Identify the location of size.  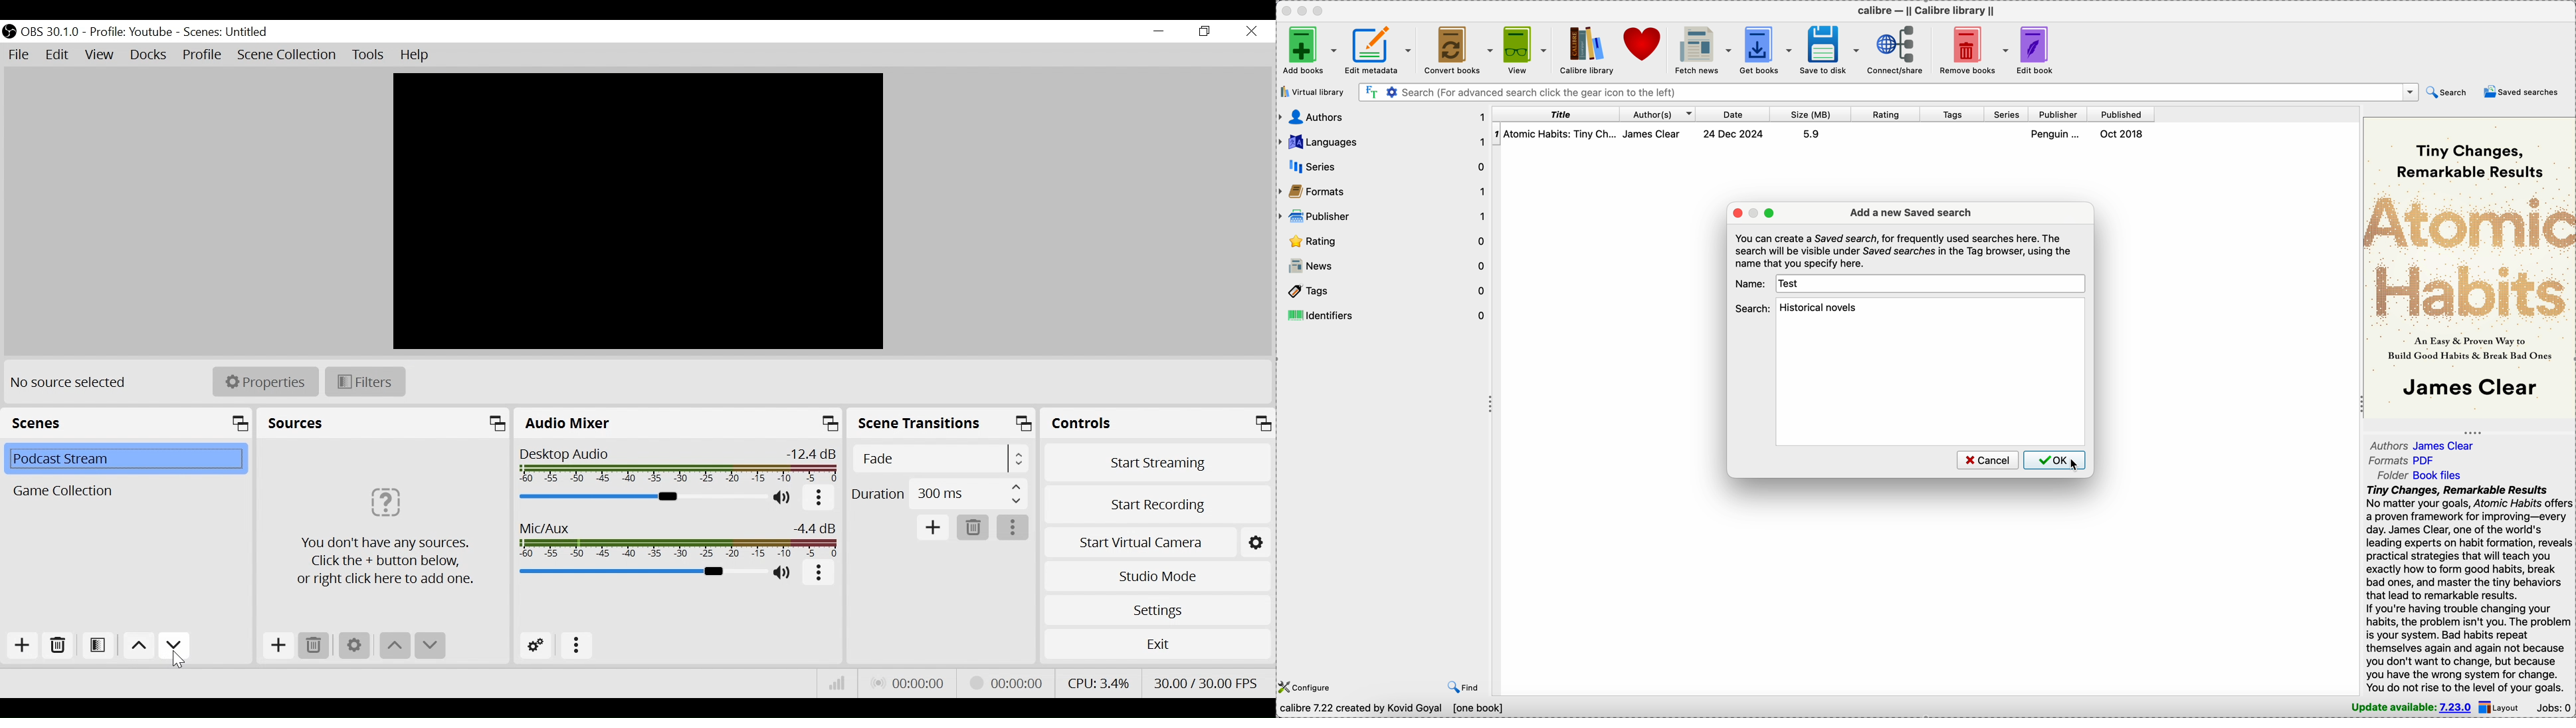
(1811, 114).